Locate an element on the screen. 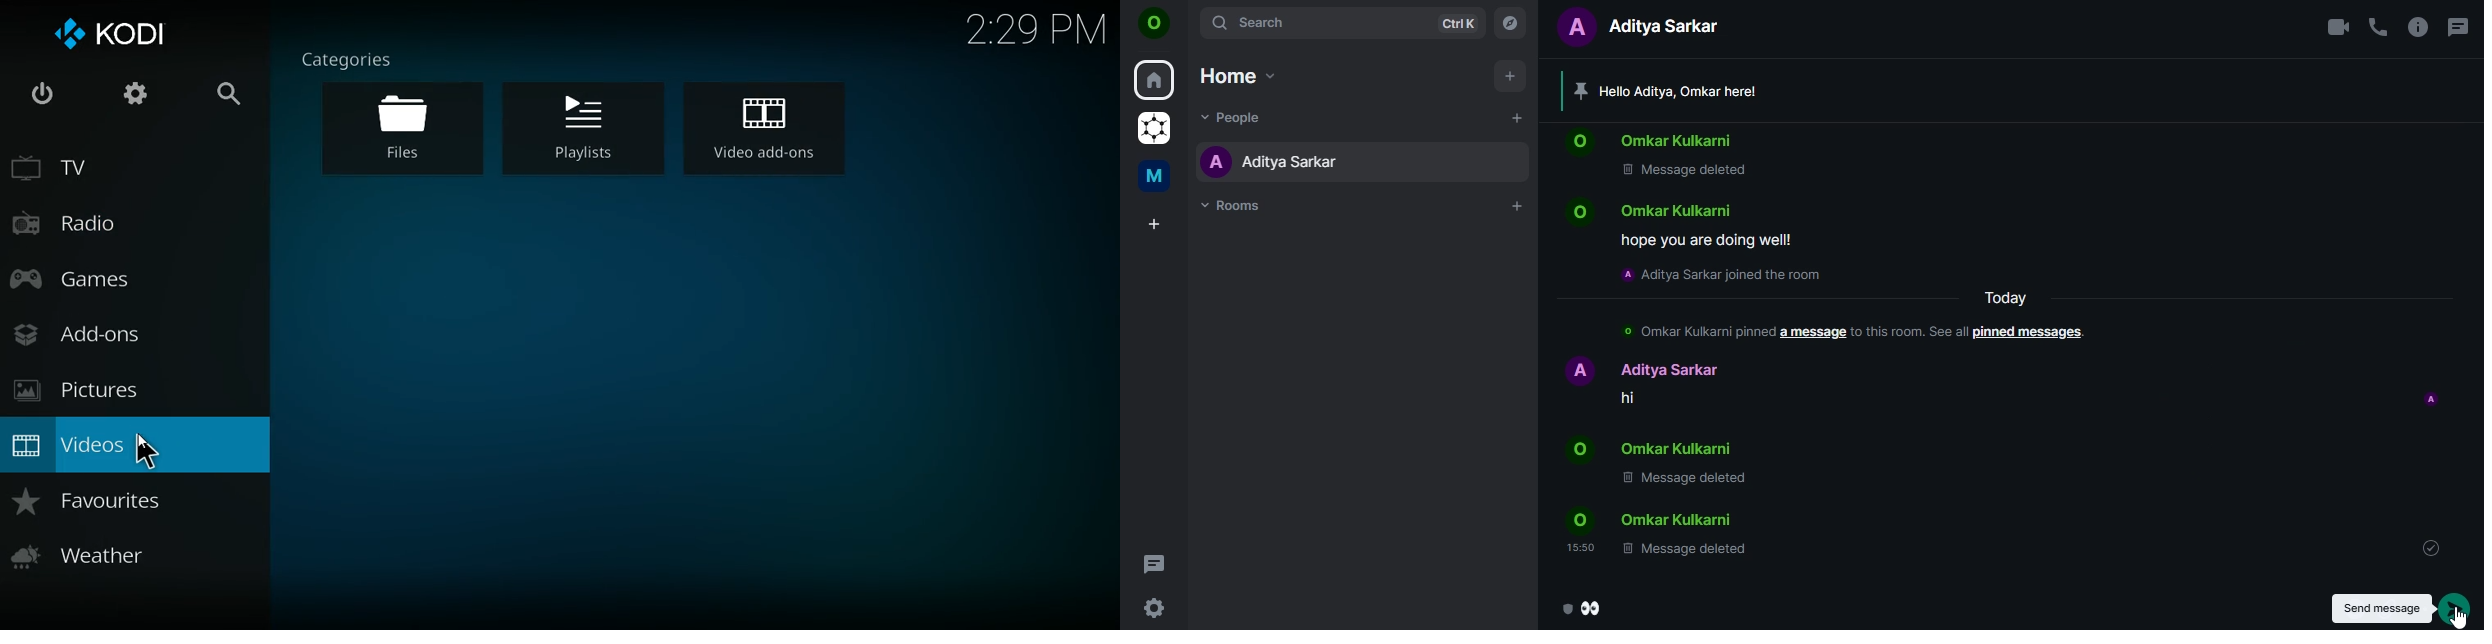  threads is located at coordinates (2457, 22).